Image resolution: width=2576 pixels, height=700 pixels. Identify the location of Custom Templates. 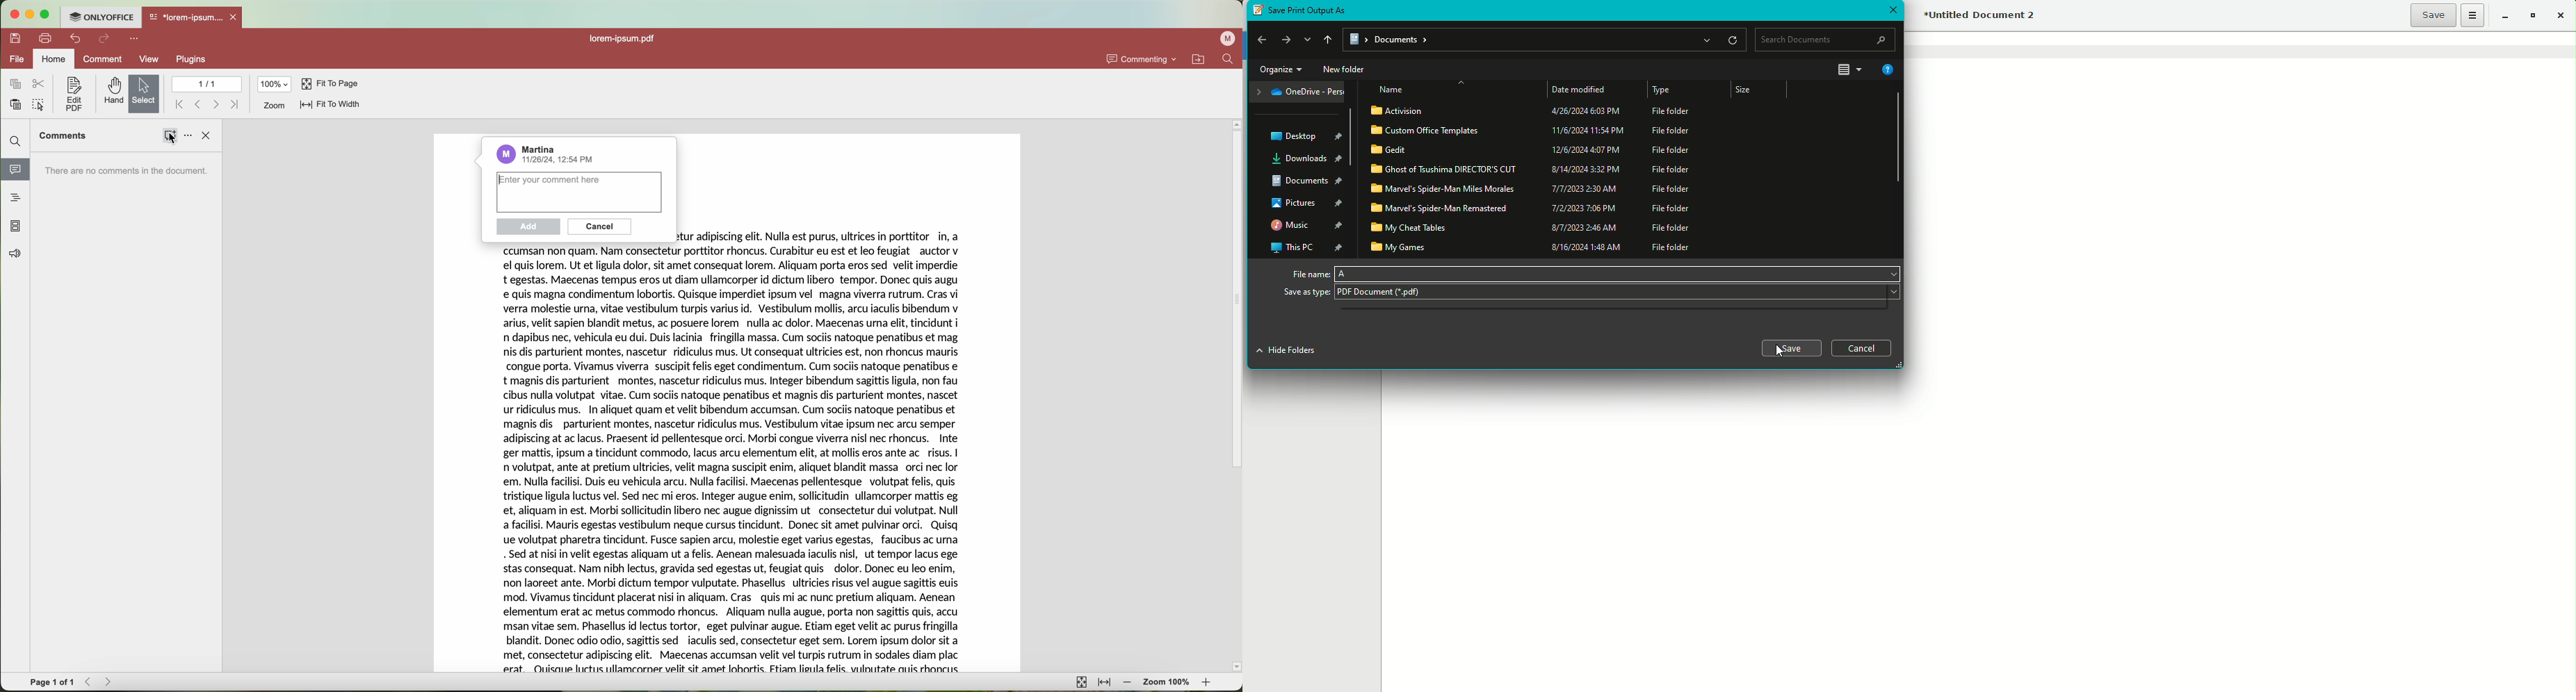
(1534, 129).